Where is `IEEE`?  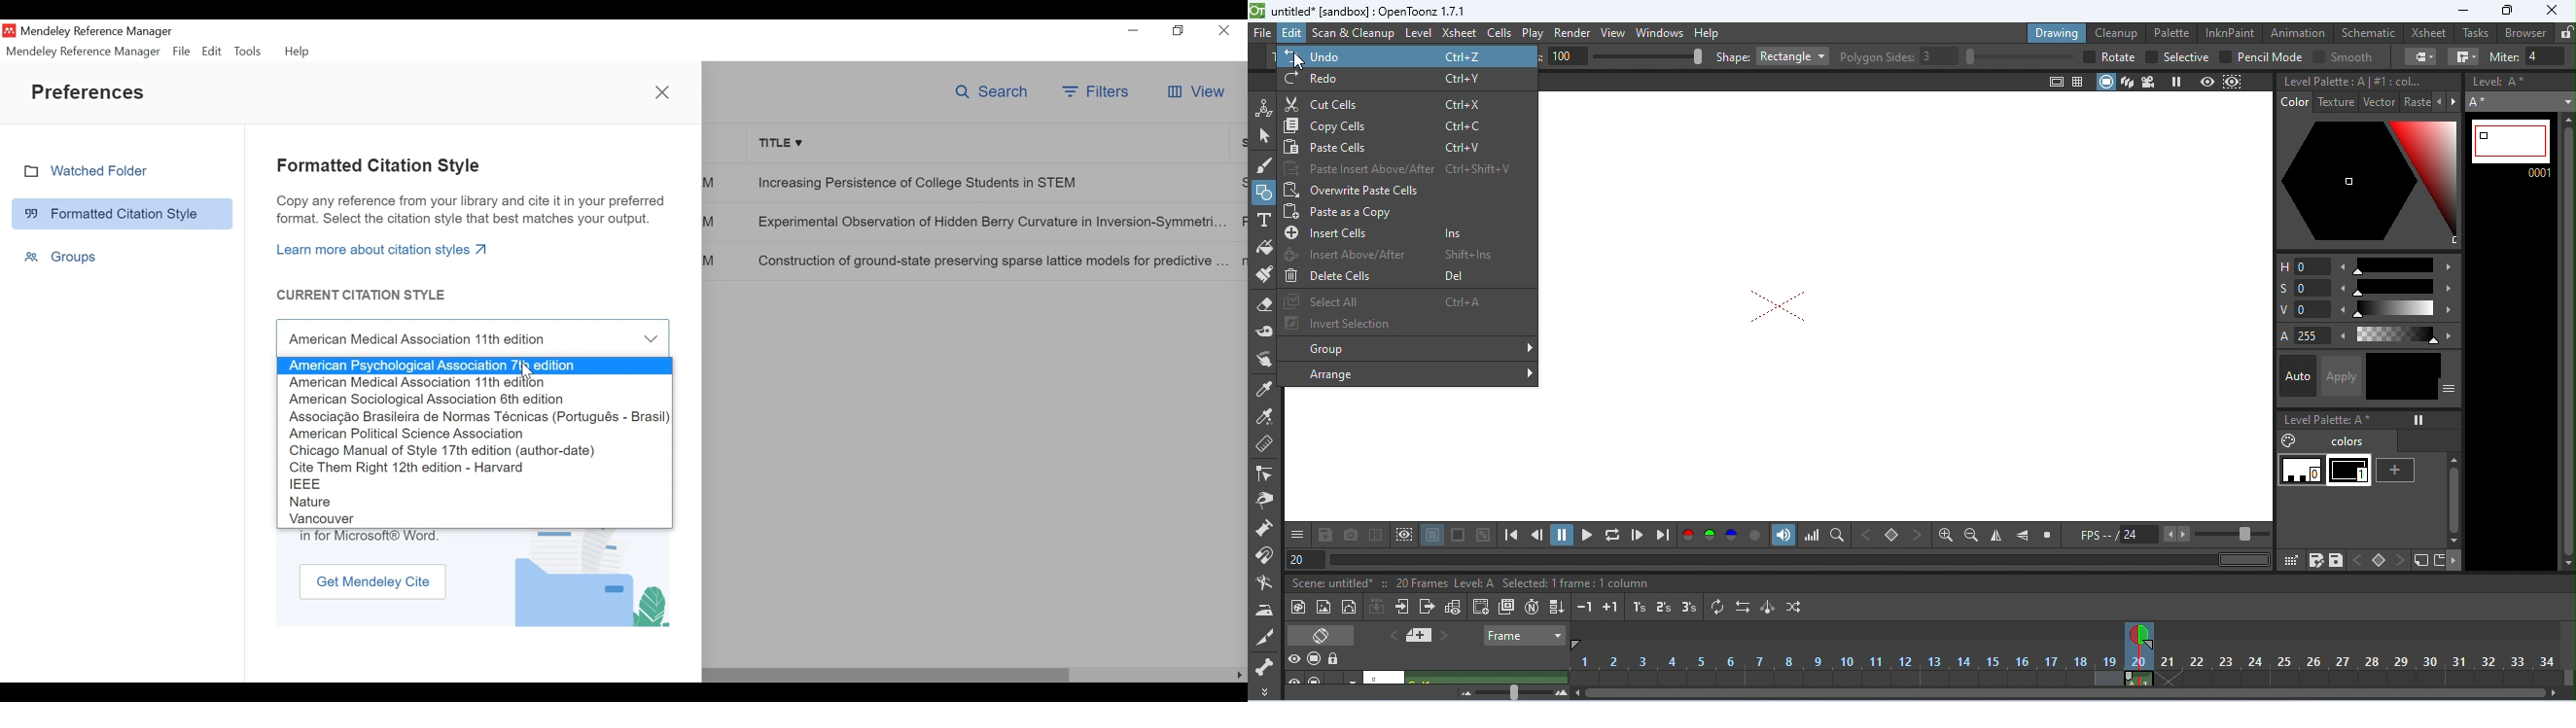 IEEE is located at coordinates (475, 484).